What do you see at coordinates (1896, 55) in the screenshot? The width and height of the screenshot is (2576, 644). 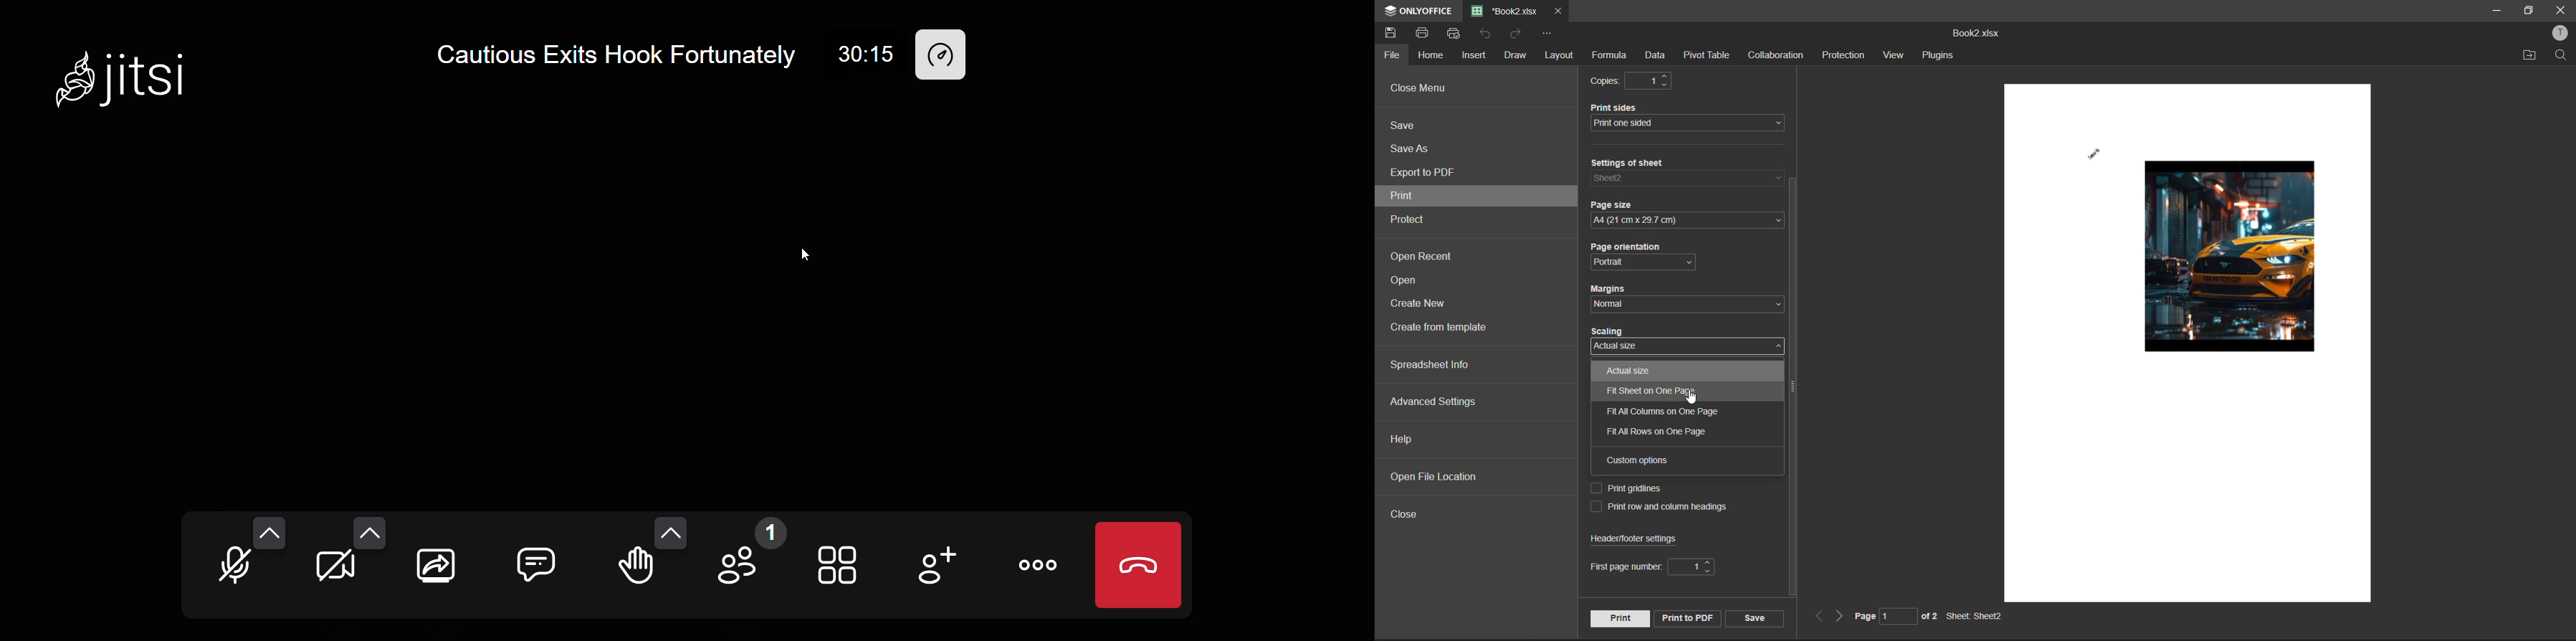 I see `view` at bounding box center [1896, 55].